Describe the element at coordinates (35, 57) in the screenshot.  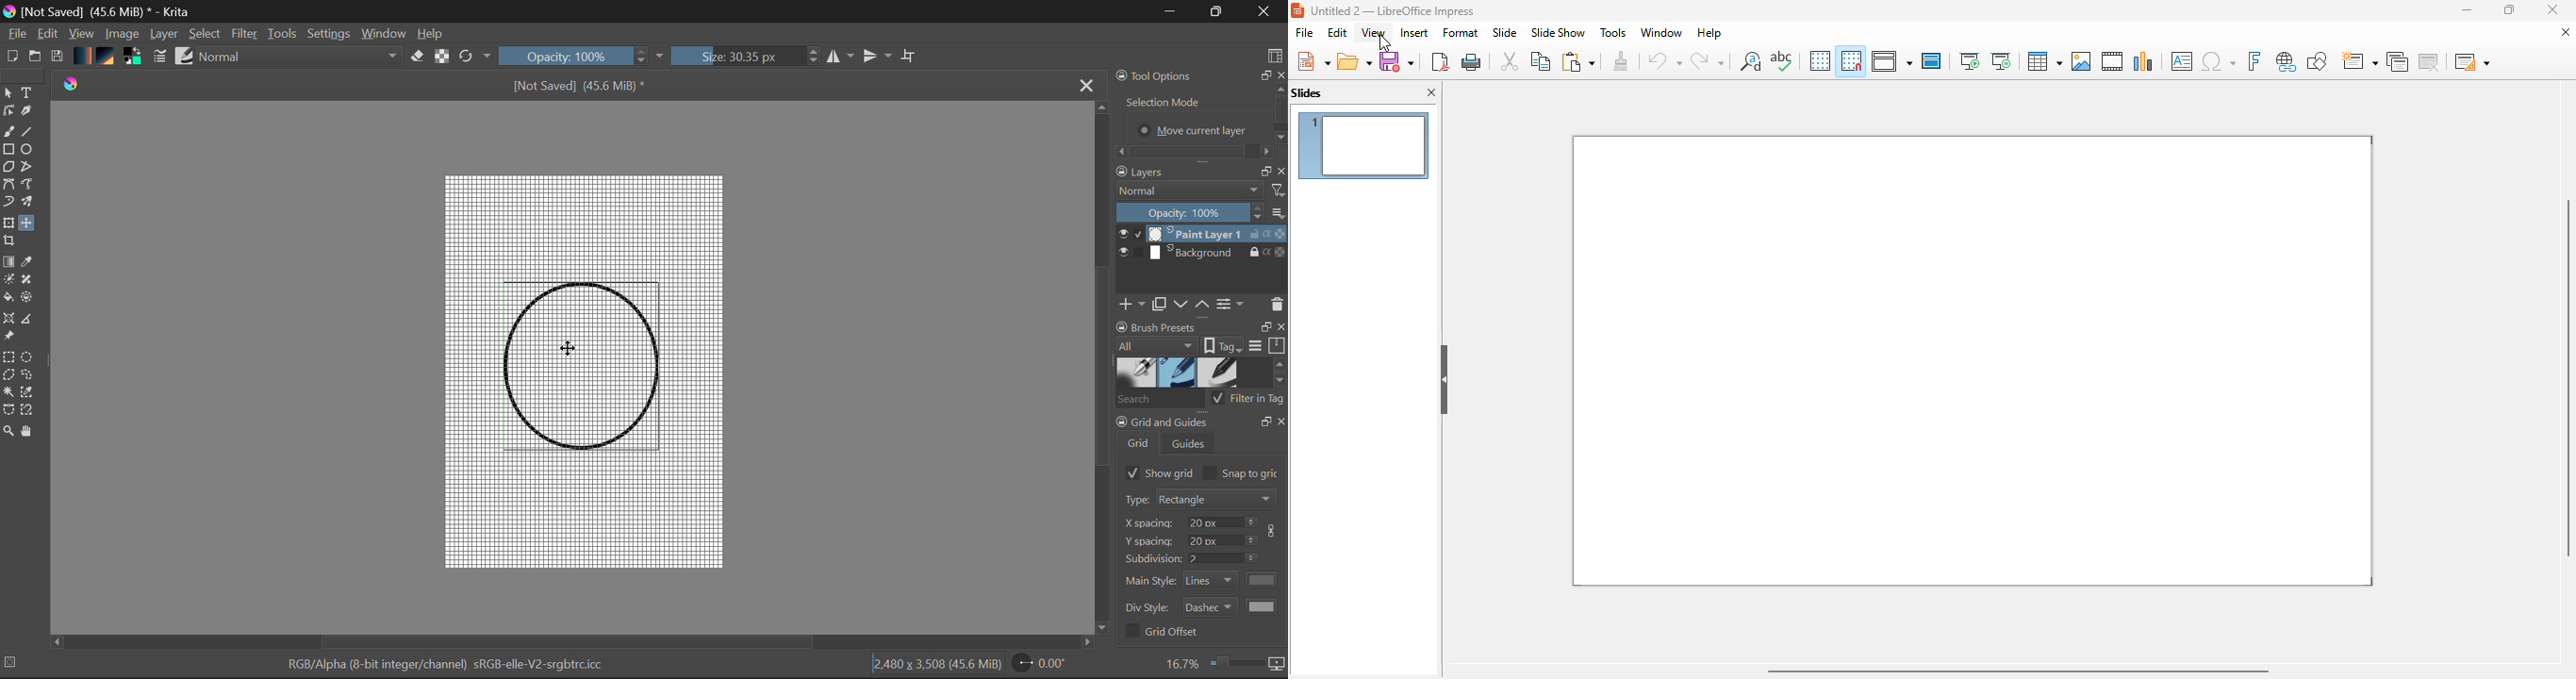
I see `Open` at that location.